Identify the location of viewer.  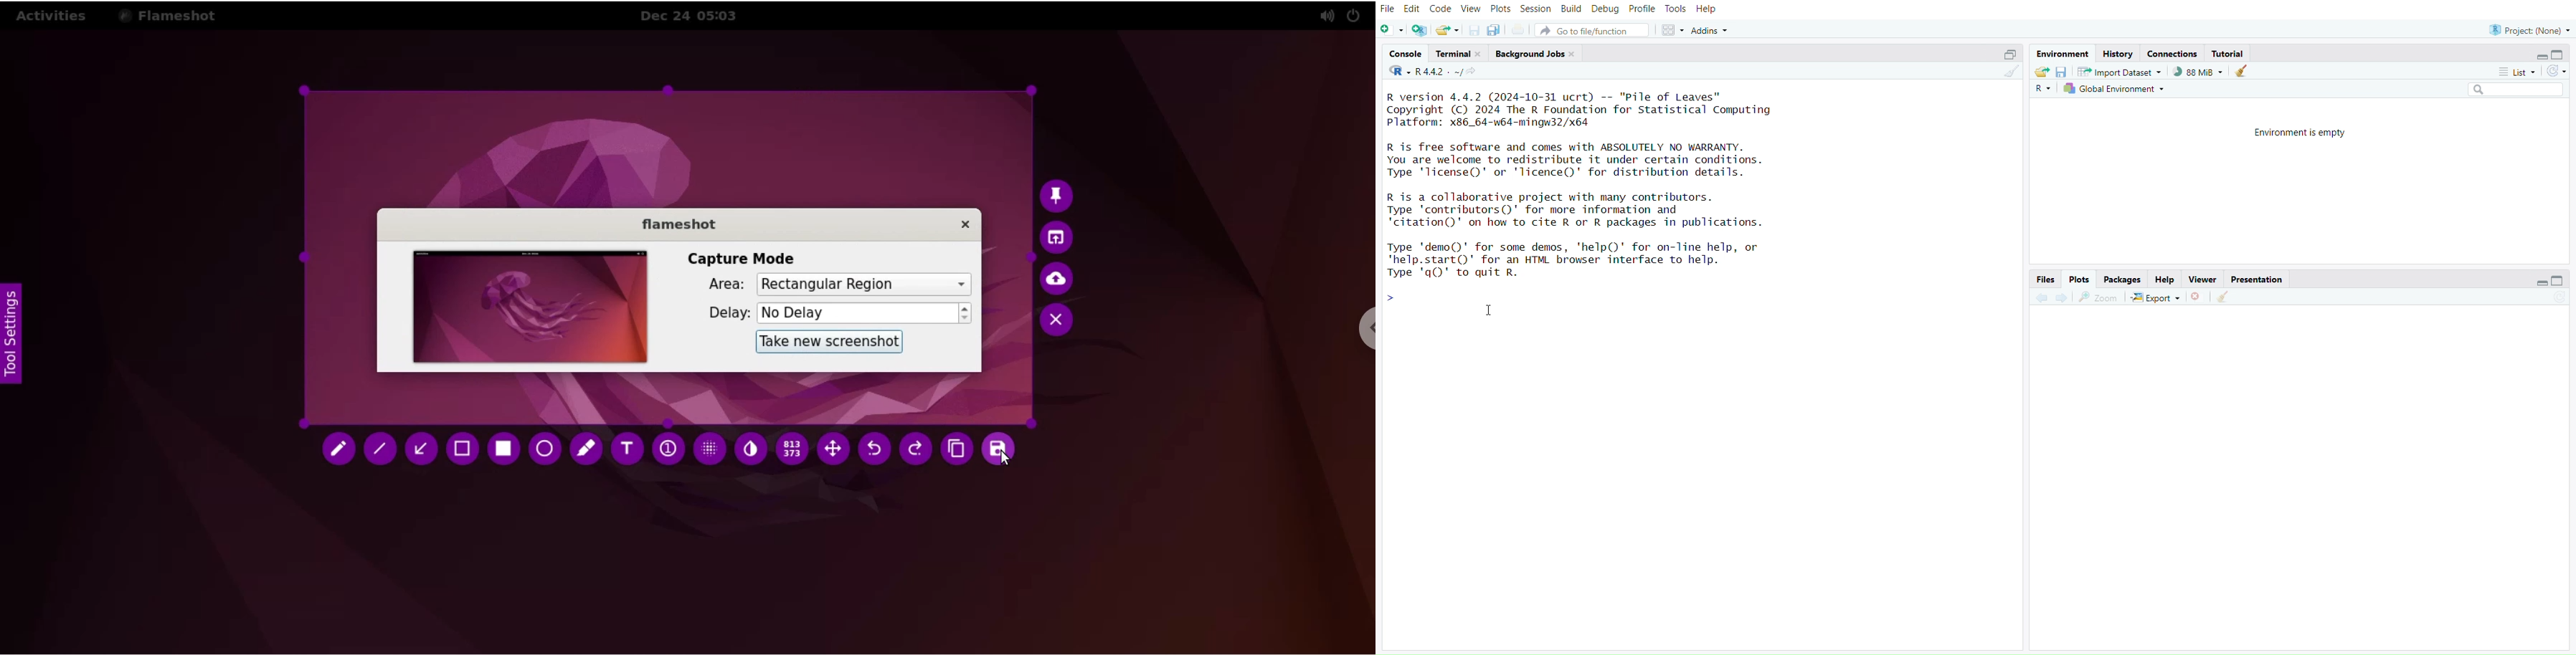
(2204, 280).